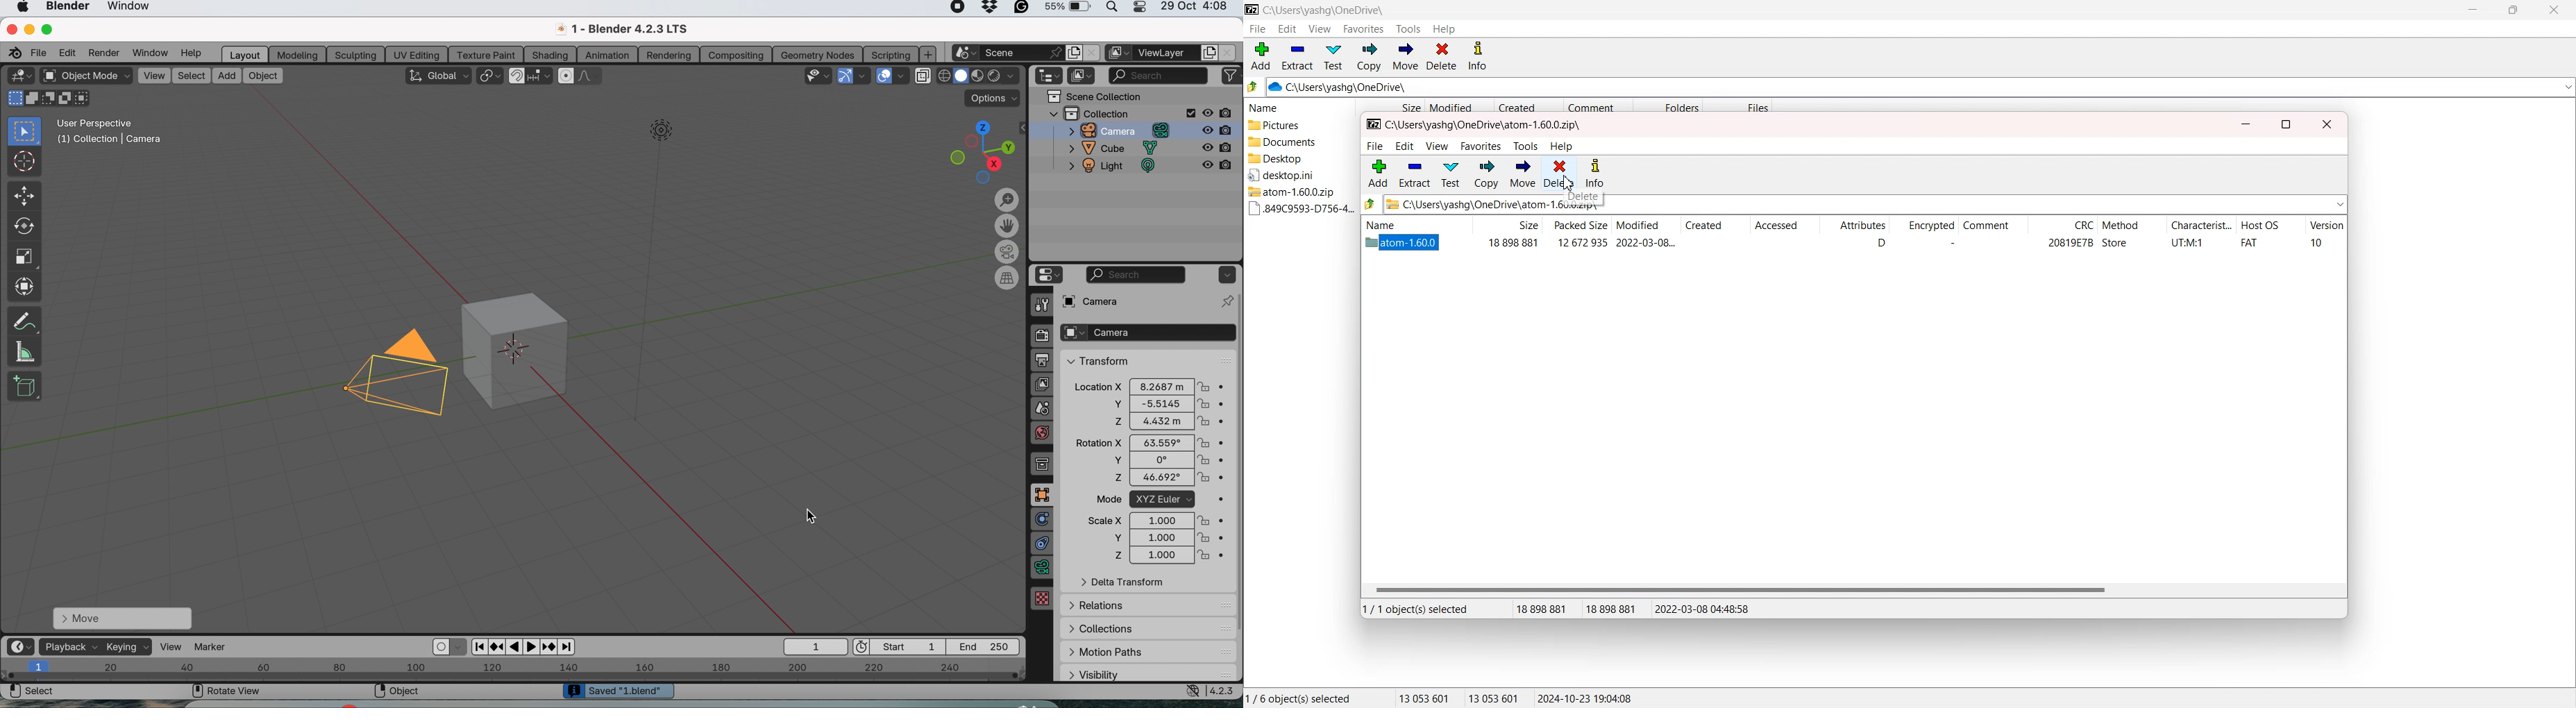 The image size is (2576, 728). I want to click on Saved '1 blend', so click(621, 692).